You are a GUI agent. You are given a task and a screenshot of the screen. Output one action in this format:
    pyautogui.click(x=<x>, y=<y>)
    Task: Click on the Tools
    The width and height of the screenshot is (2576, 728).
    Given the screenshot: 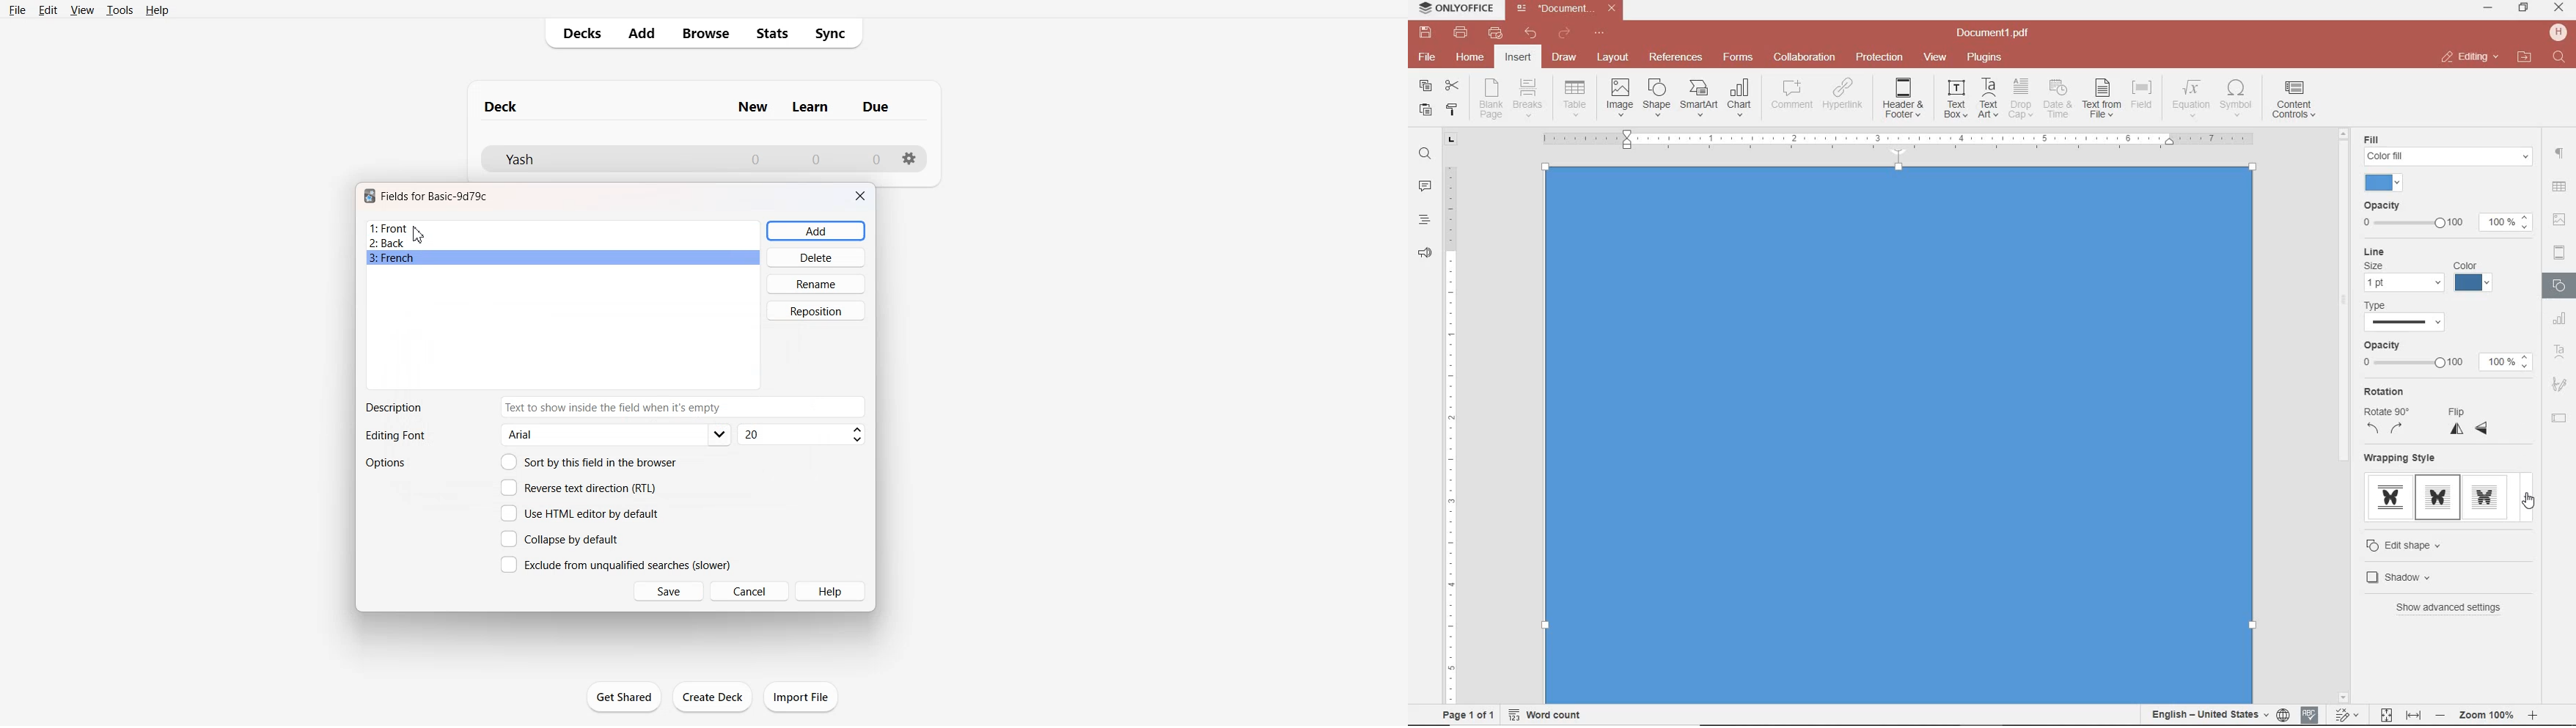 What is the action you would take?
    pyautogui.click(x=120, y=10)
    